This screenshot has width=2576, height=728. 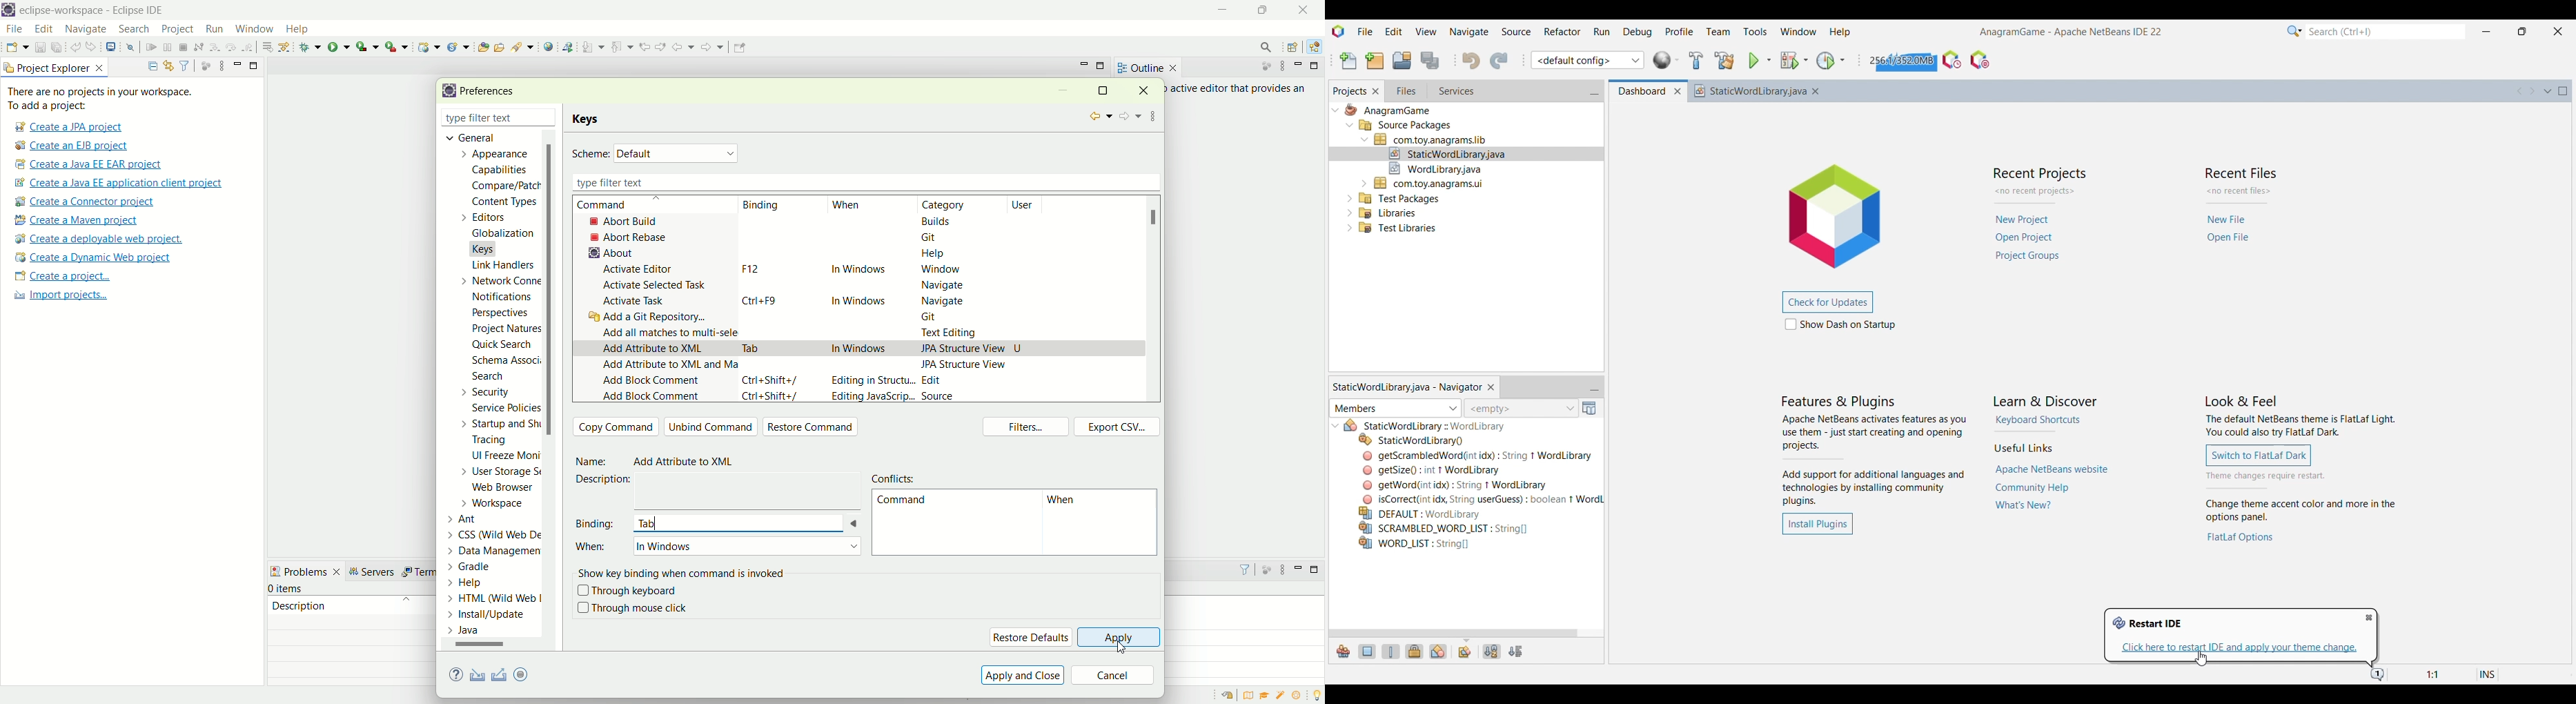 What do you see at coordinates (847, 206) in the screenshot?
I see `when` at bounding box center [847, 206].